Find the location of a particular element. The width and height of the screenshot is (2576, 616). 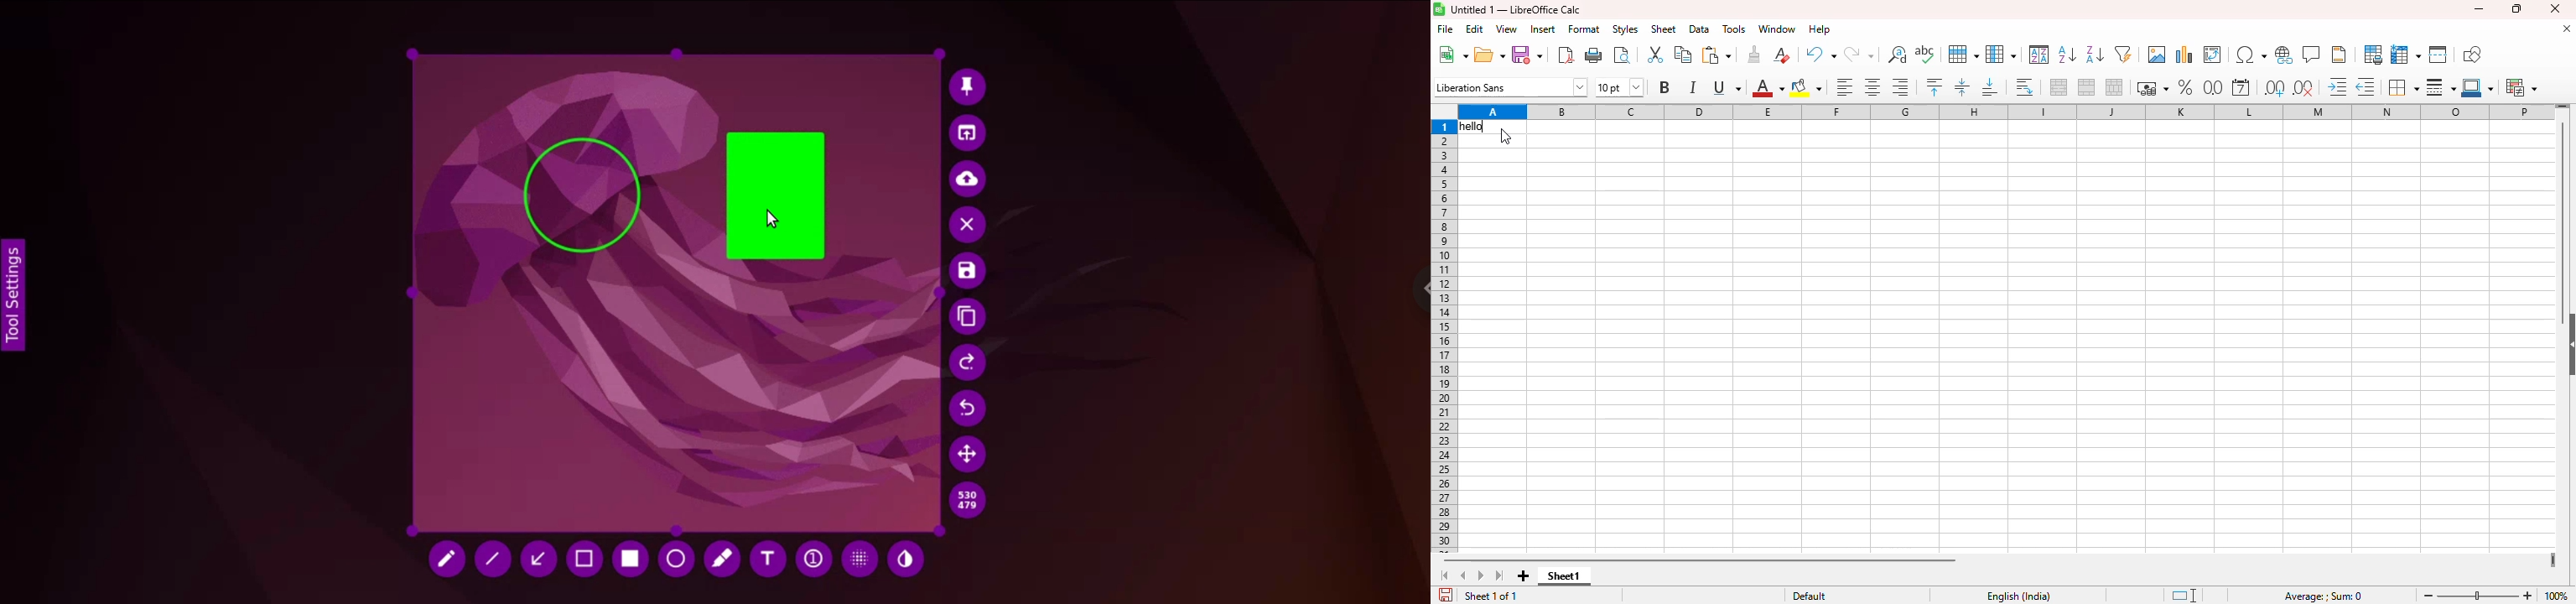

tools is located at coordinates (1734, 29).